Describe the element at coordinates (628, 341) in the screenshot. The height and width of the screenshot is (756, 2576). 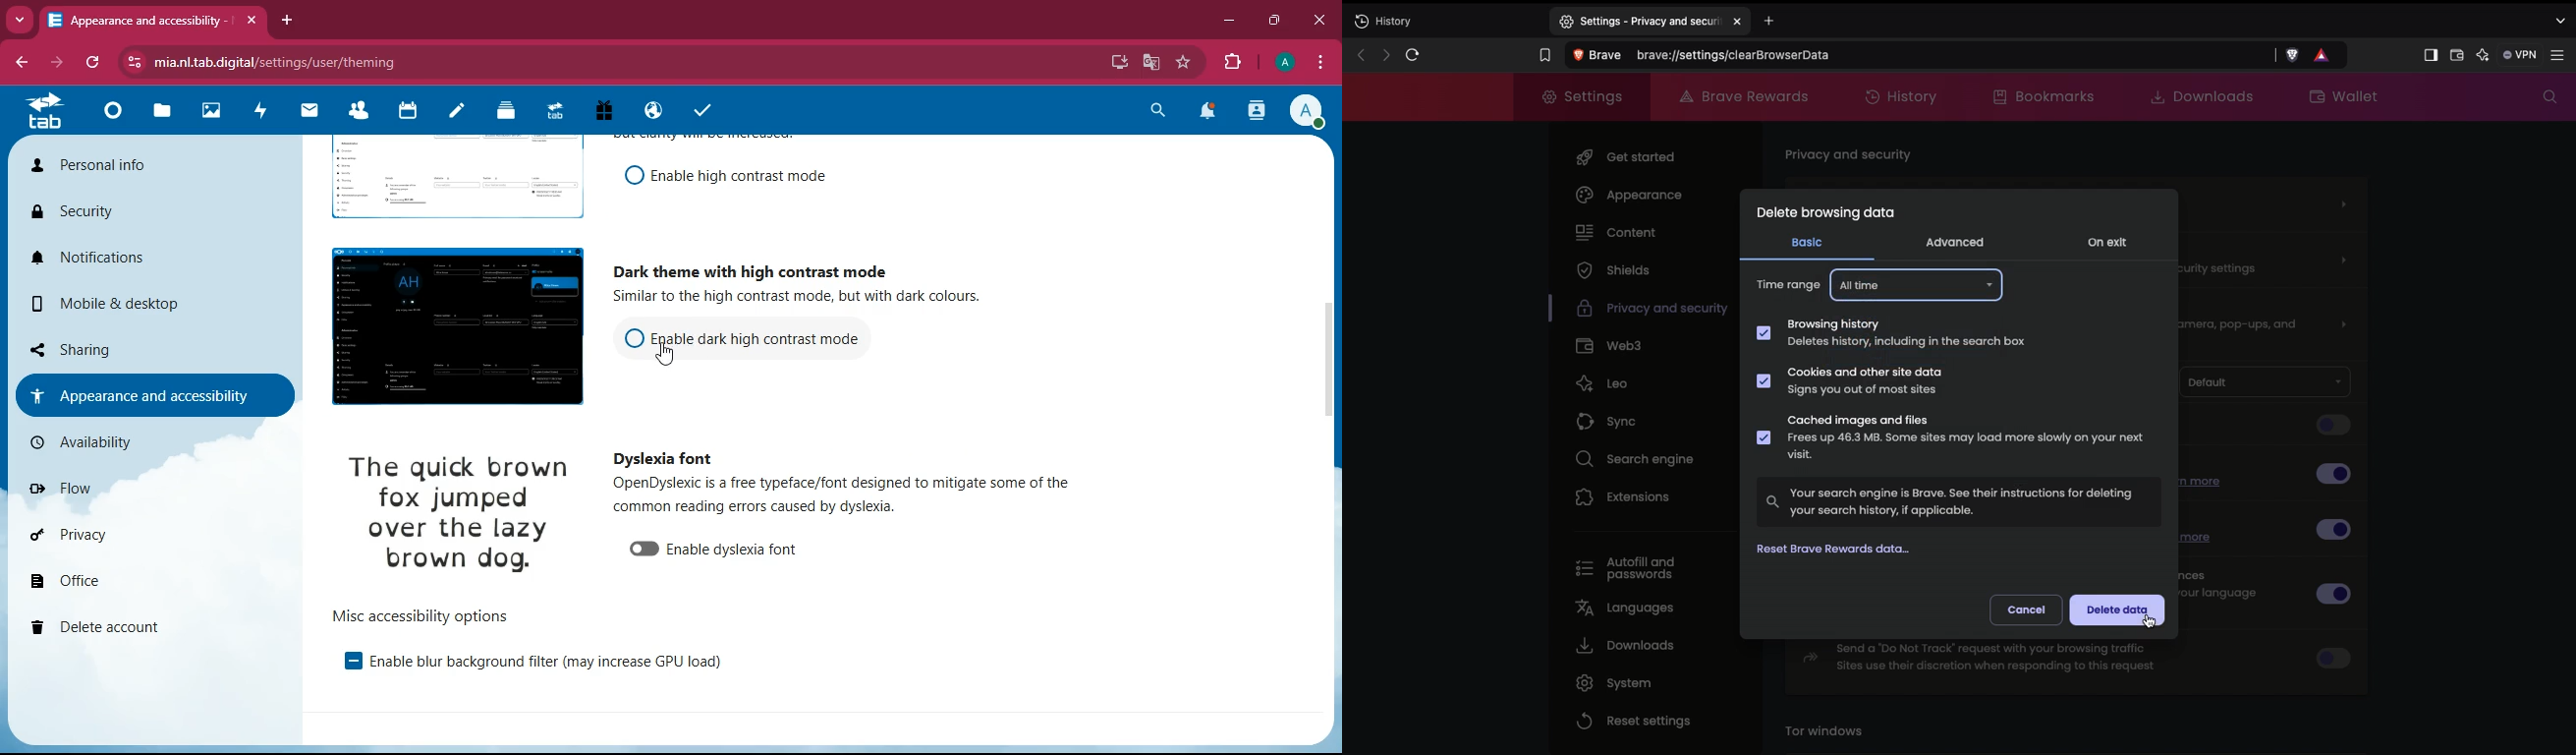
I see `on/off` at that location.